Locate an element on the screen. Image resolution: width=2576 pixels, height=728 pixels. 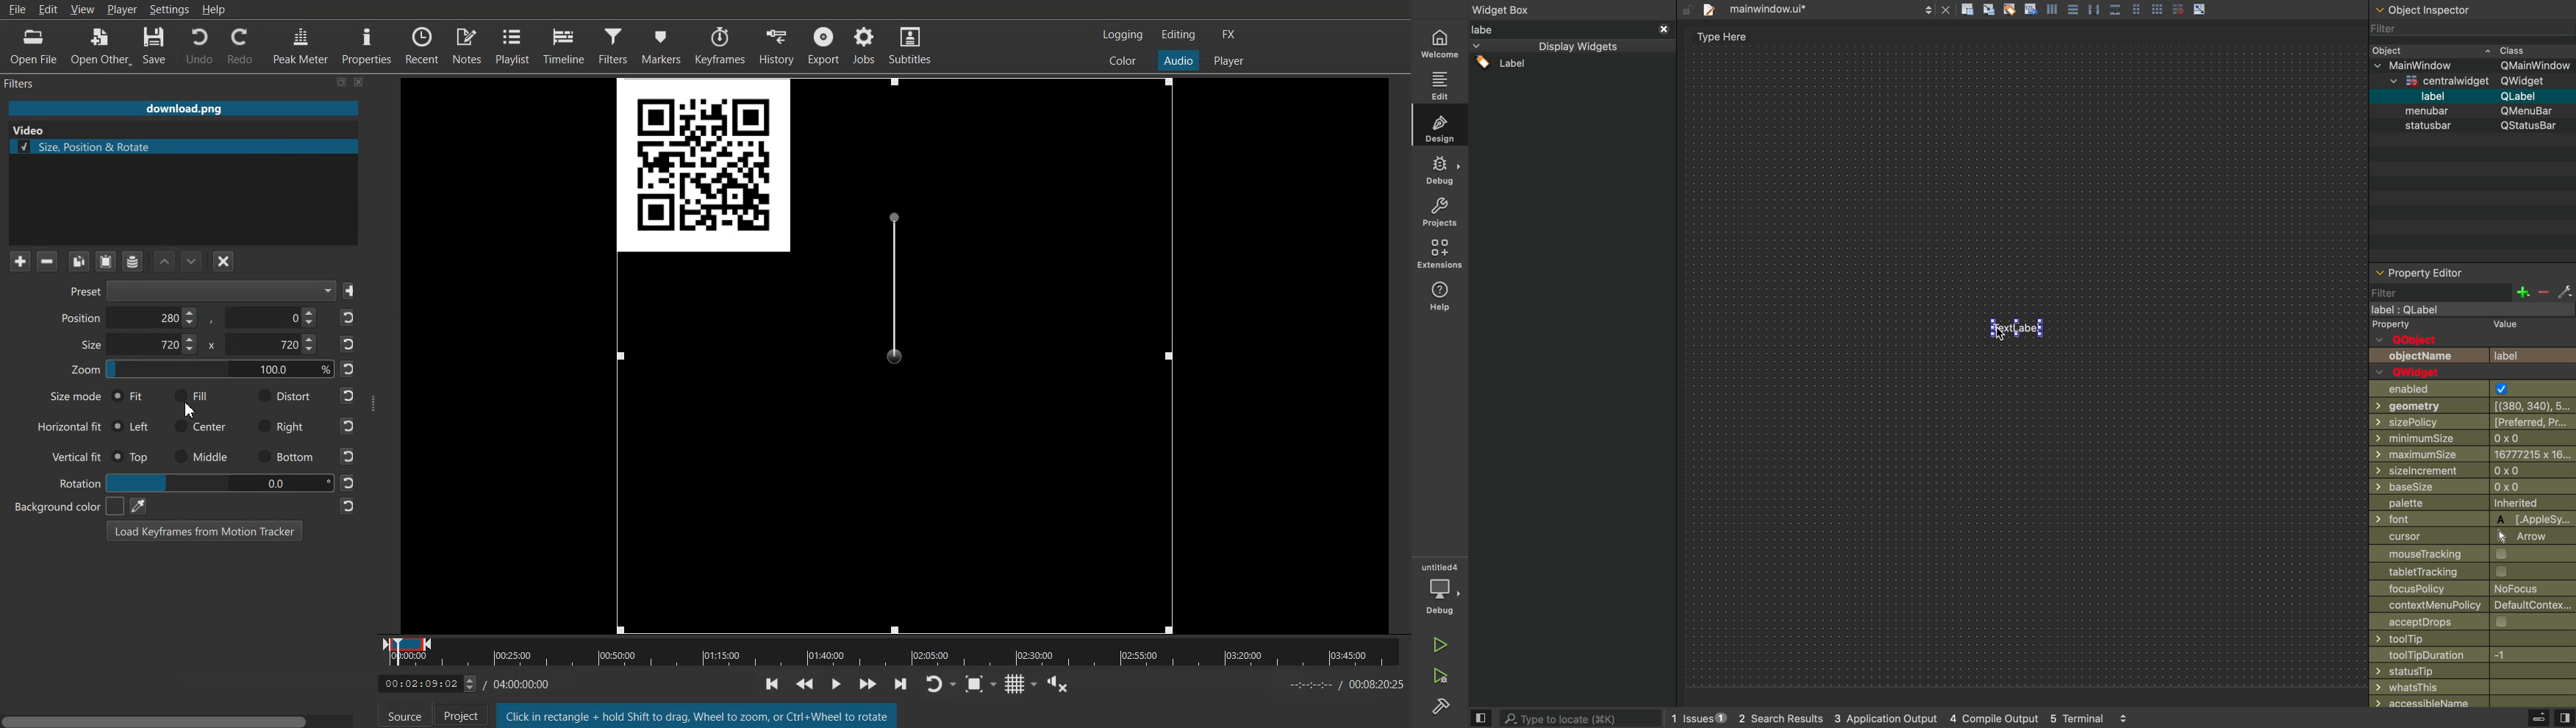
File is located at coordinates (15, 12).